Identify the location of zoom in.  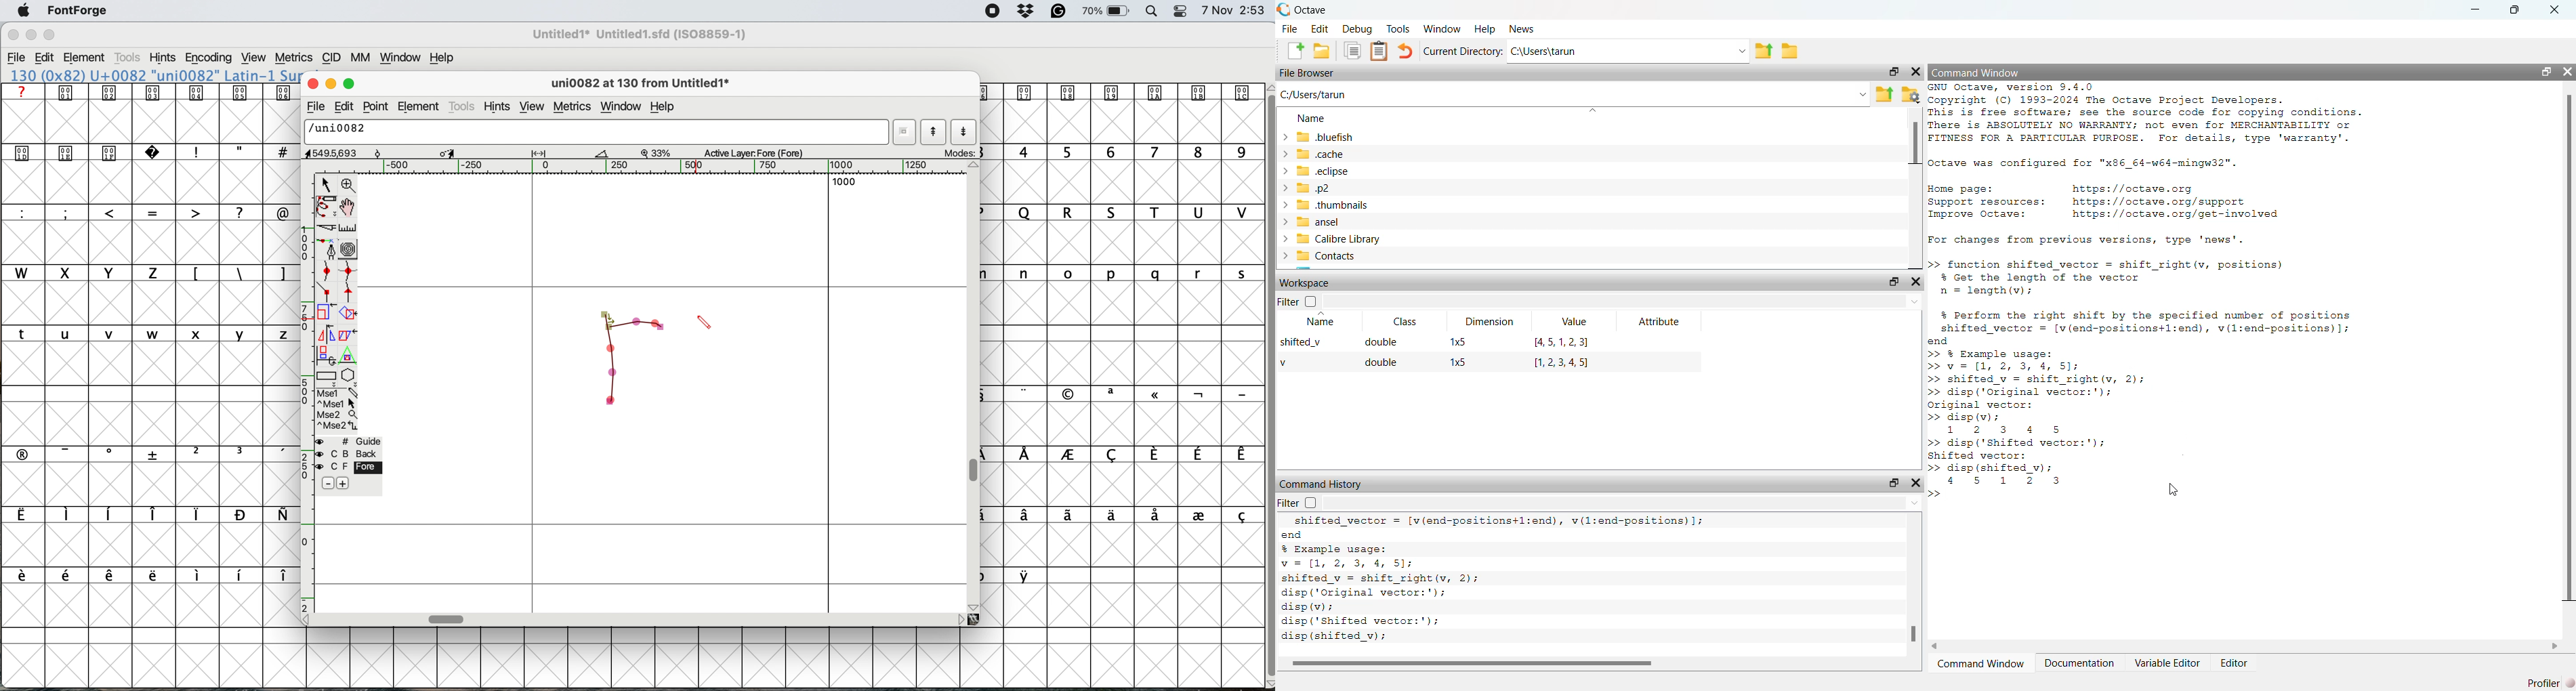
(350, 185).